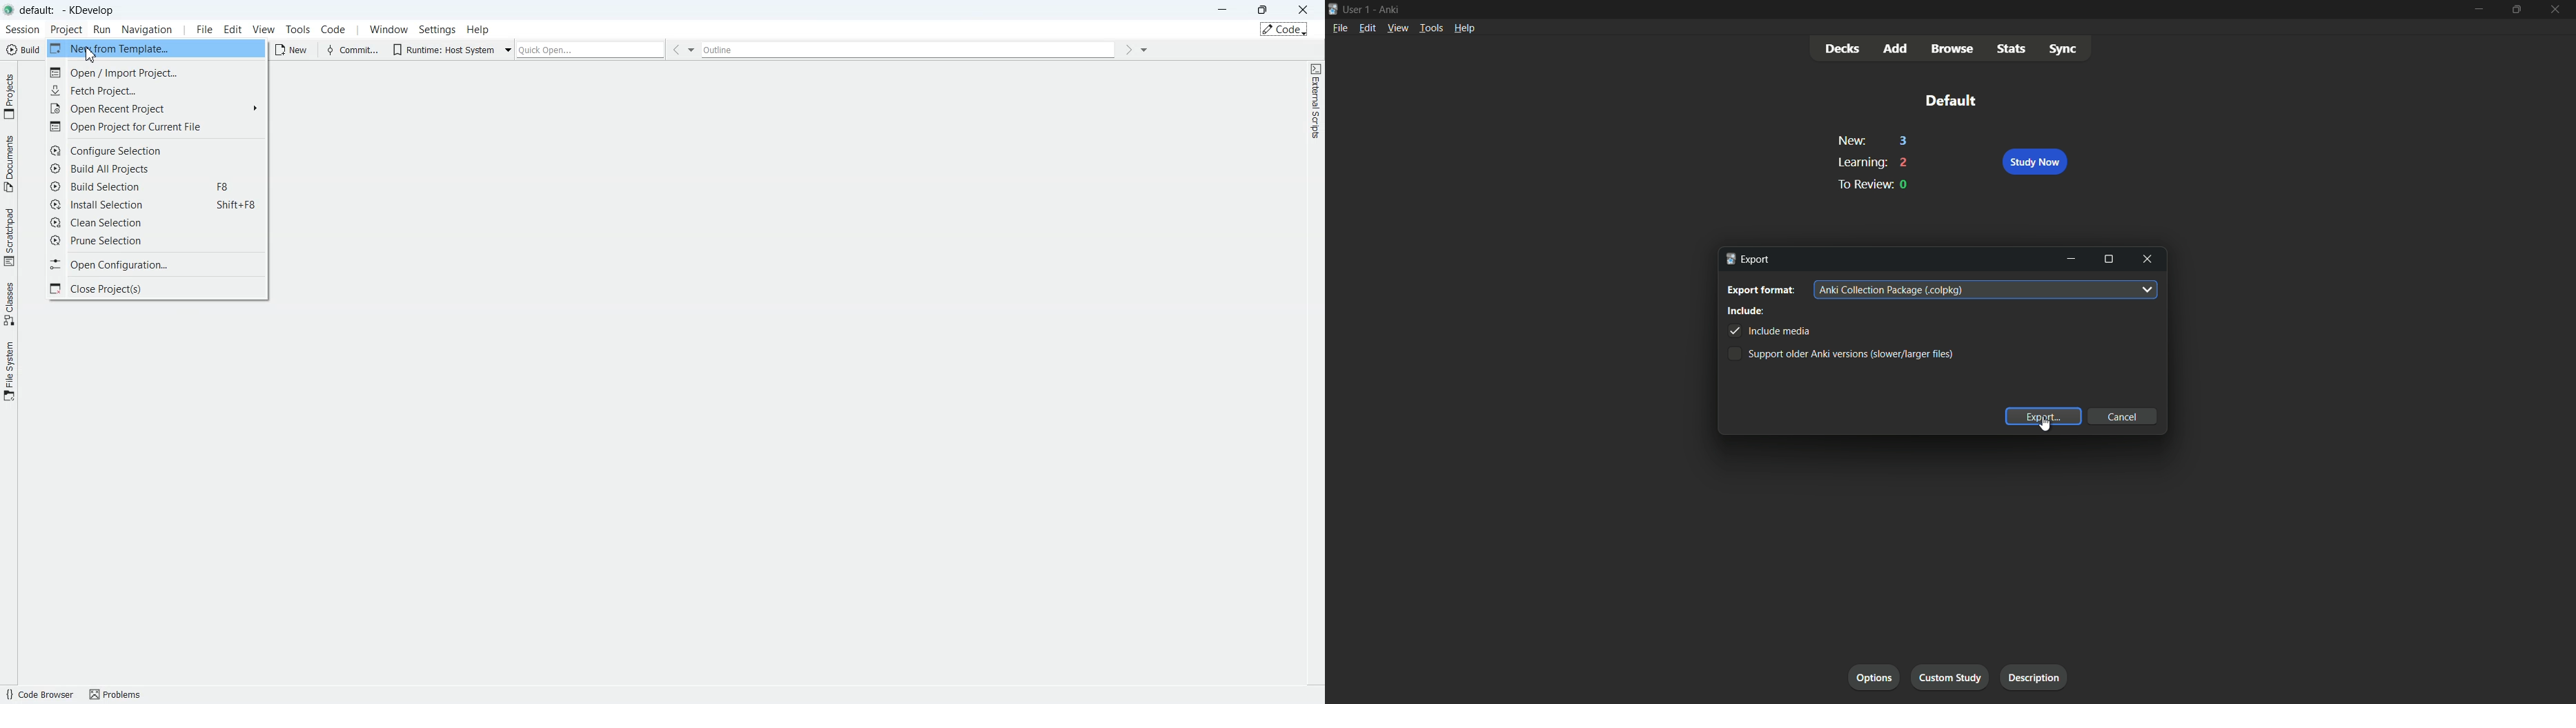 This screenshot has height=728, width=2576. Describe the element at coordinates (1844, 355) in the screenshot. I see `support older anki version` at that location.